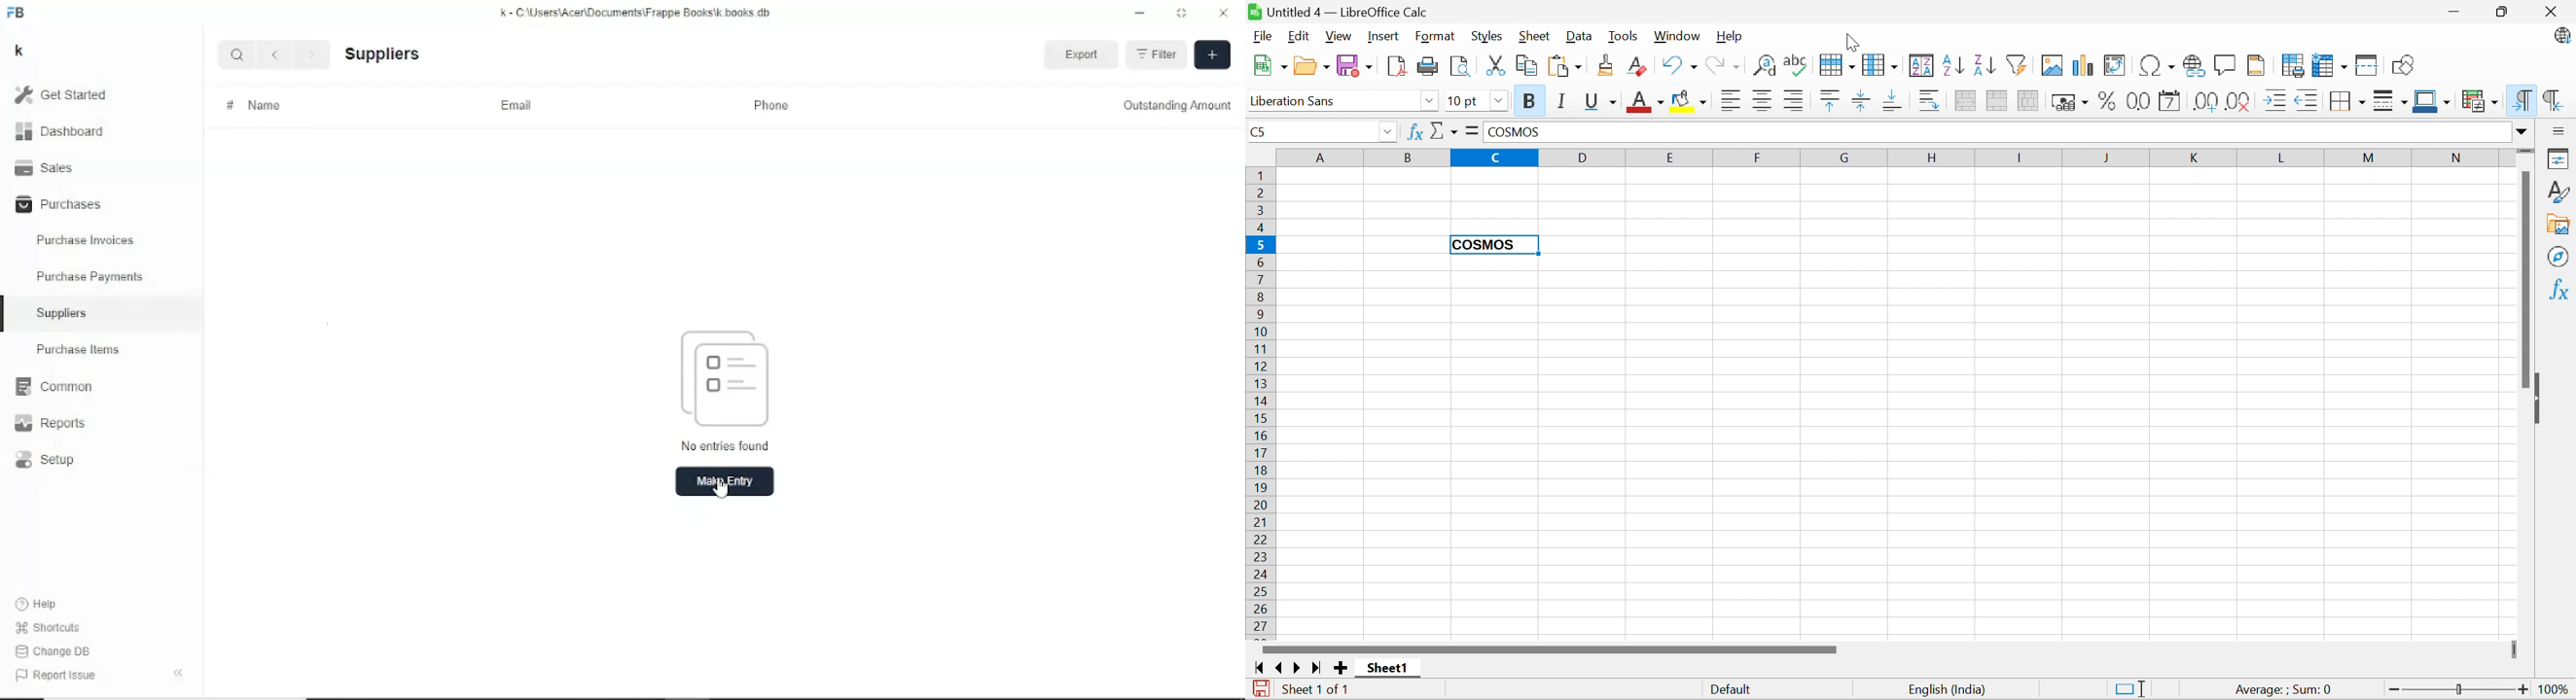  What do you see at coordinates (2294, 65) in the screenshot?
I see `Define Print Area` at bounding box center [2294, 65].